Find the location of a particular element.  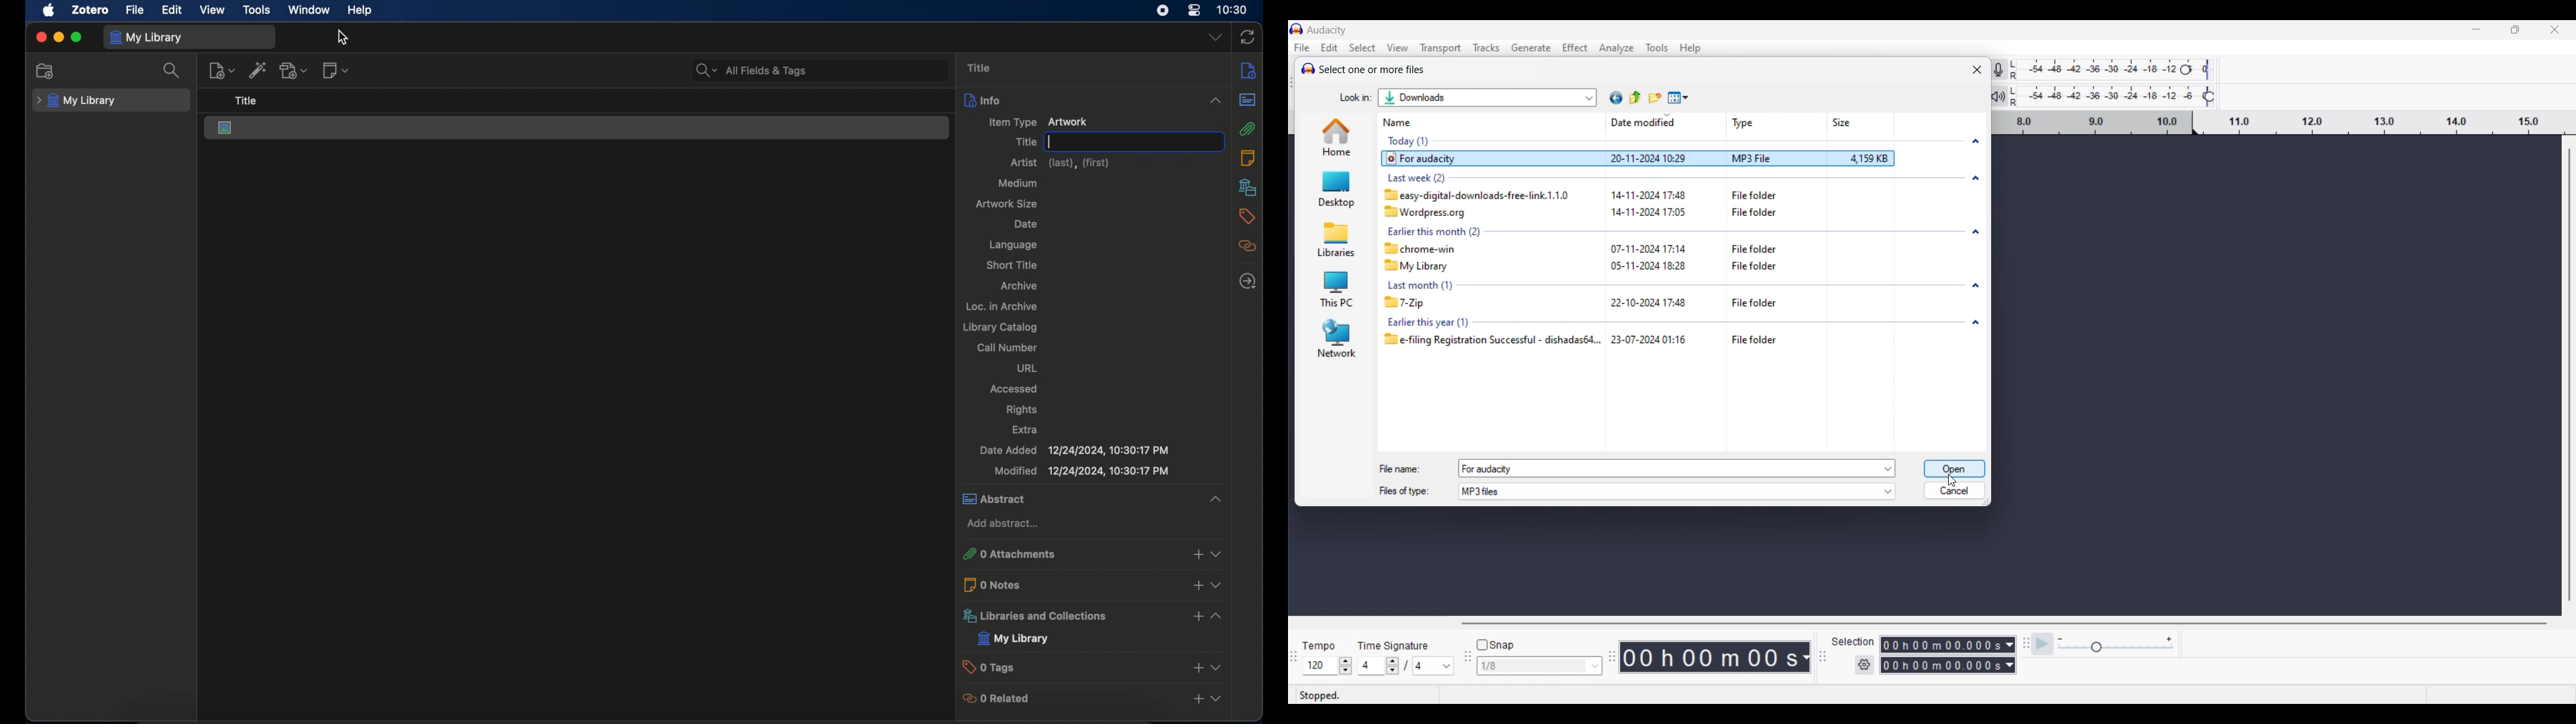

my library is located at coordinates (1014, 638).